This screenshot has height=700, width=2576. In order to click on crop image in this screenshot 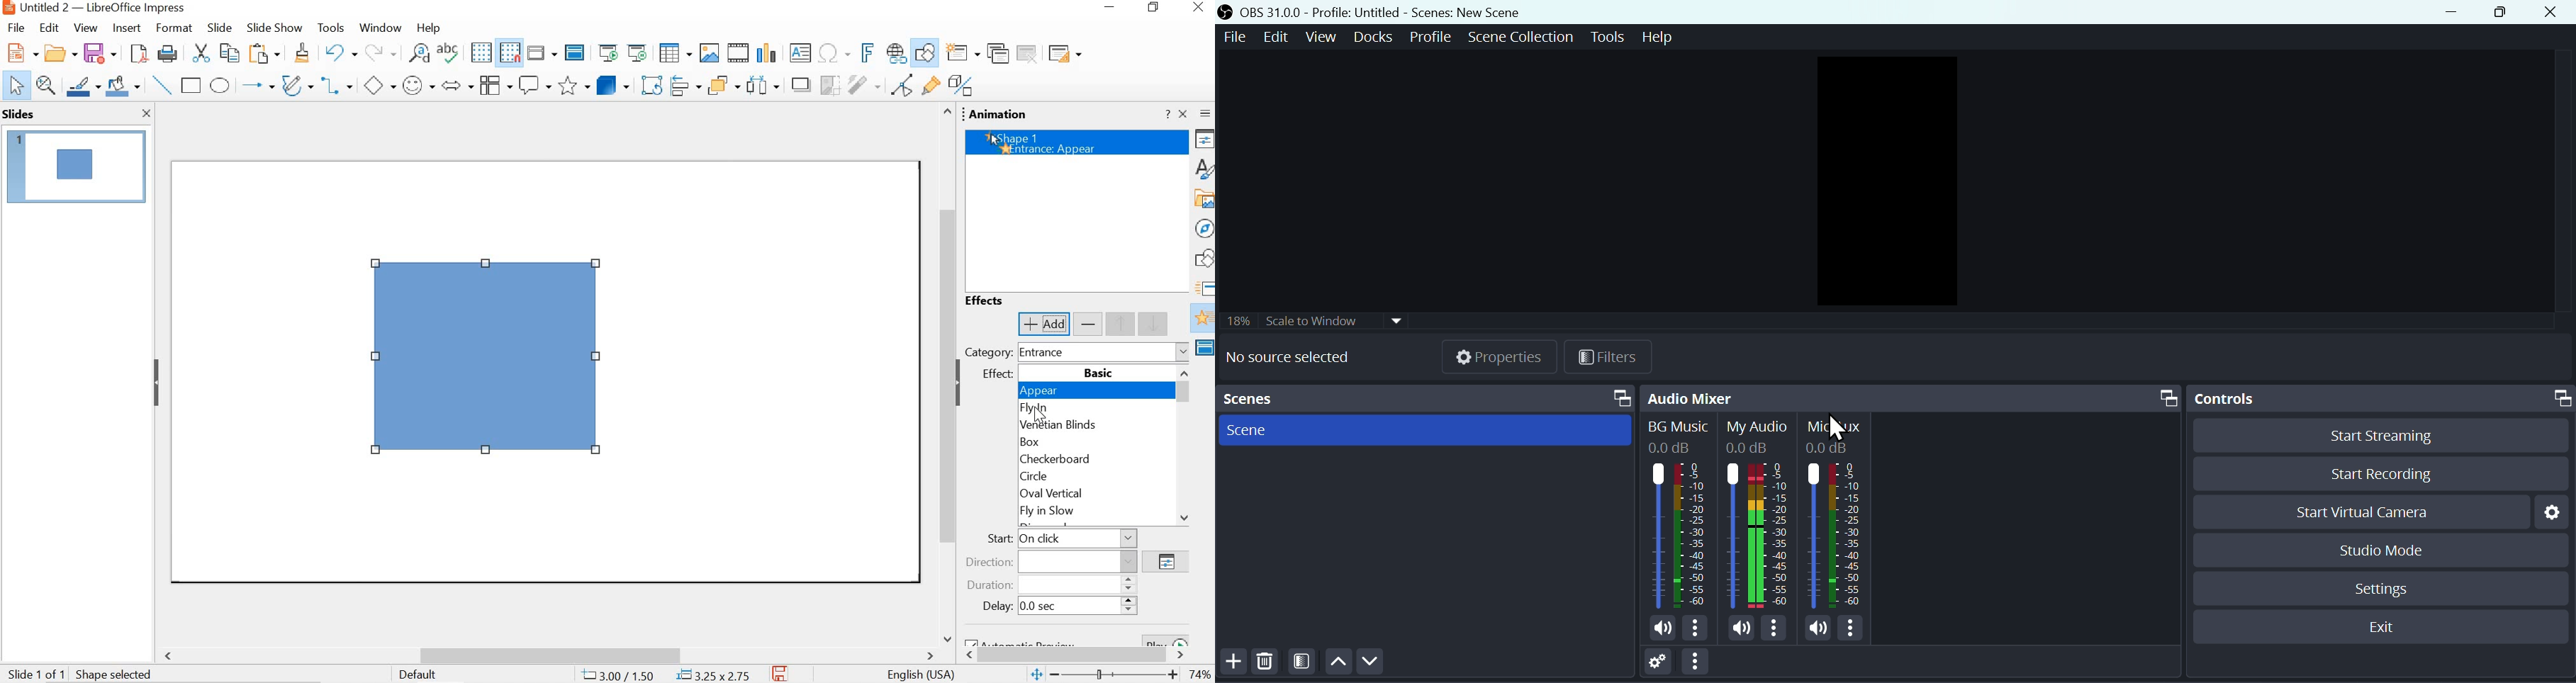, I will do `click(827, 83)`.